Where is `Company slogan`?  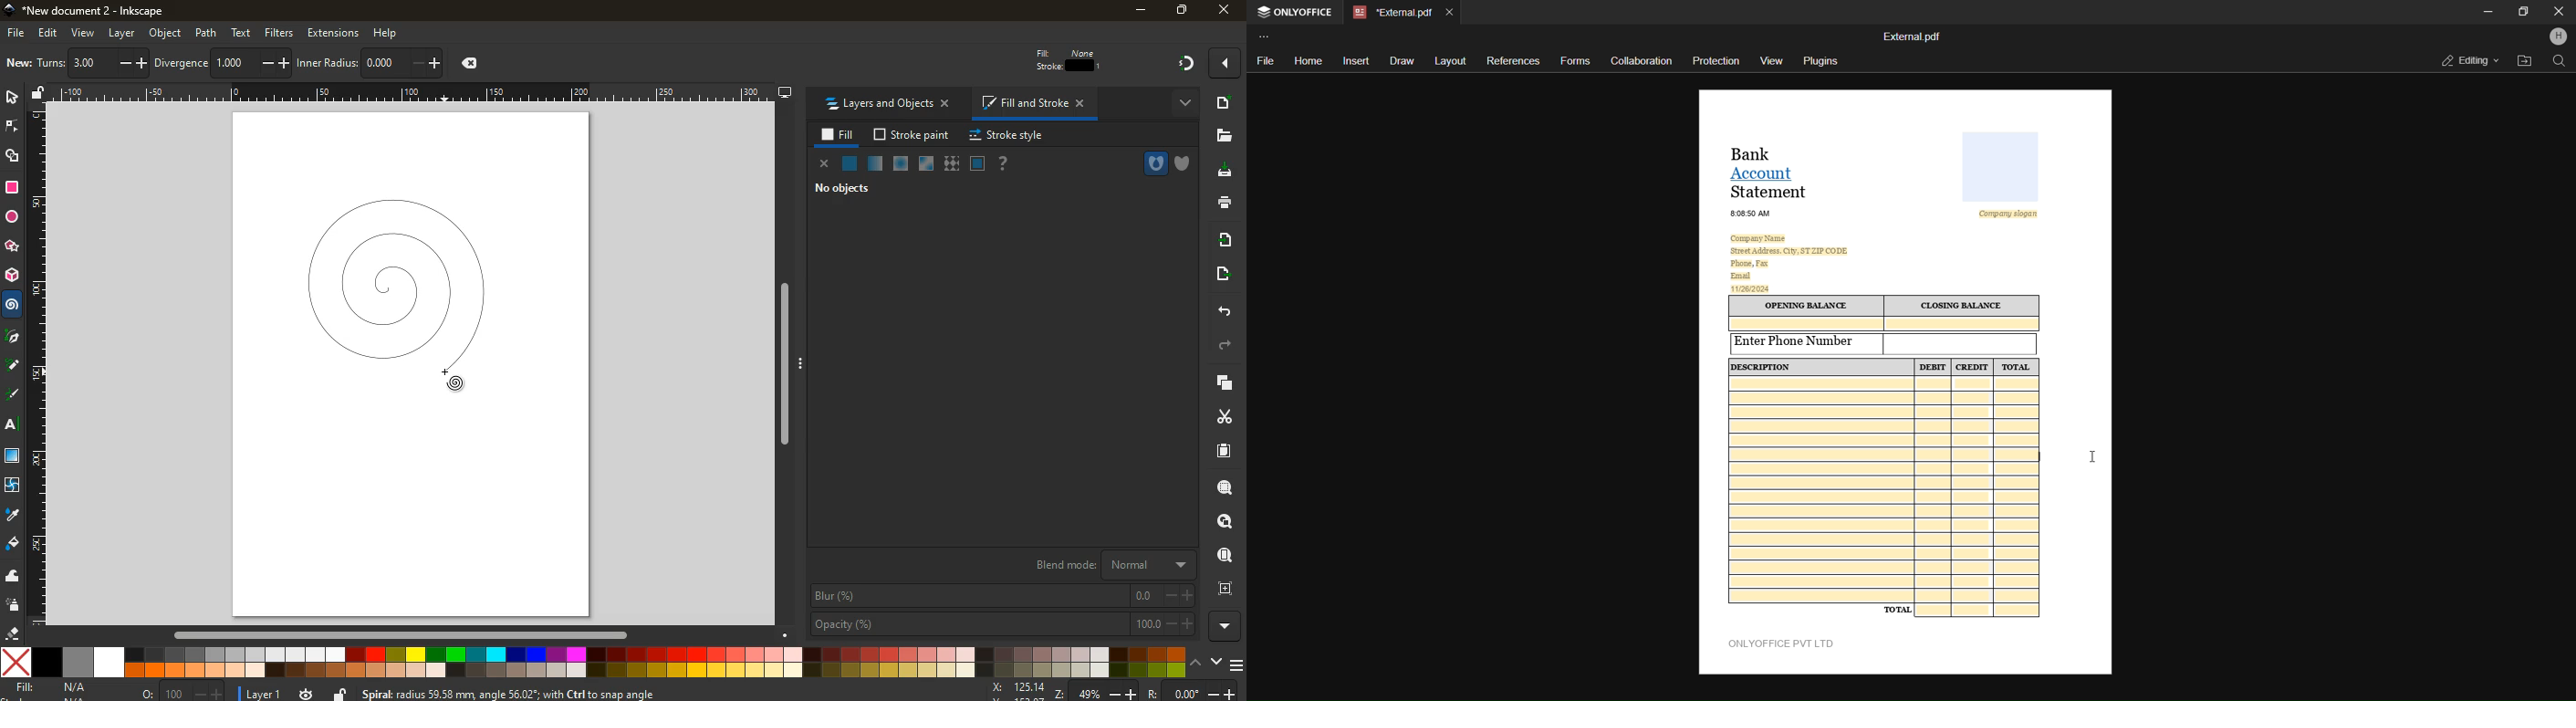 Company slogan is located at coordinates (2013, 214).